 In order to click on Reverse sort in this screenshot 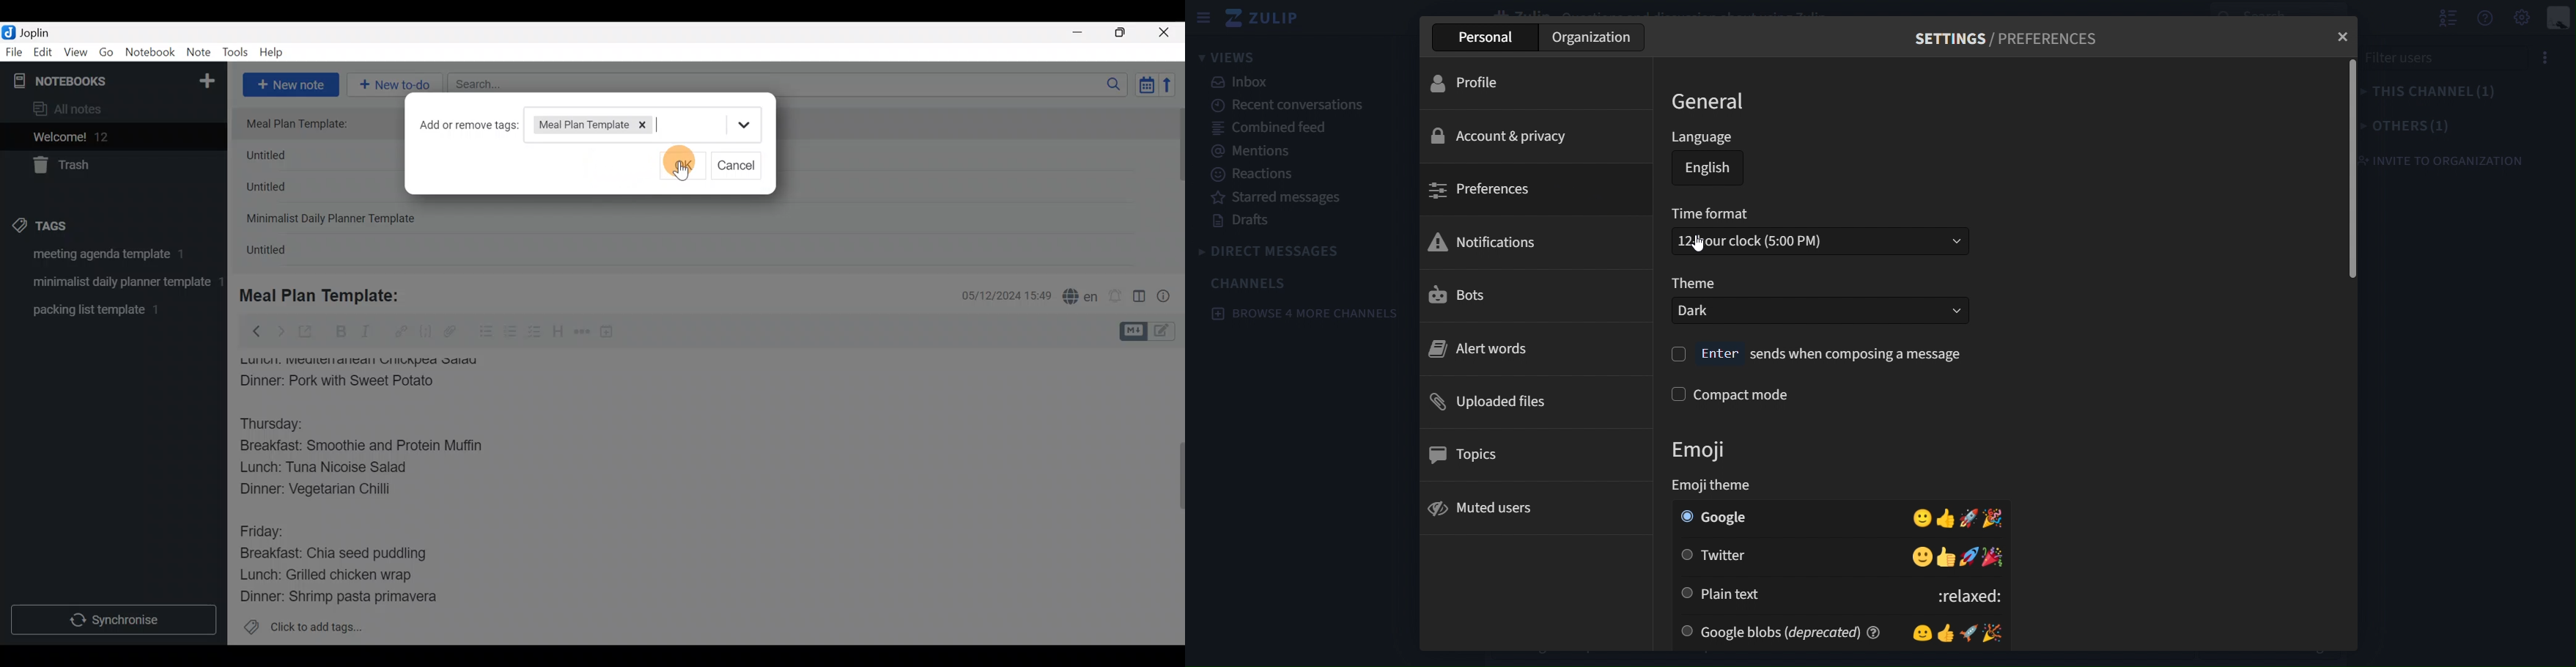, I will do `click(1174, 88)`.